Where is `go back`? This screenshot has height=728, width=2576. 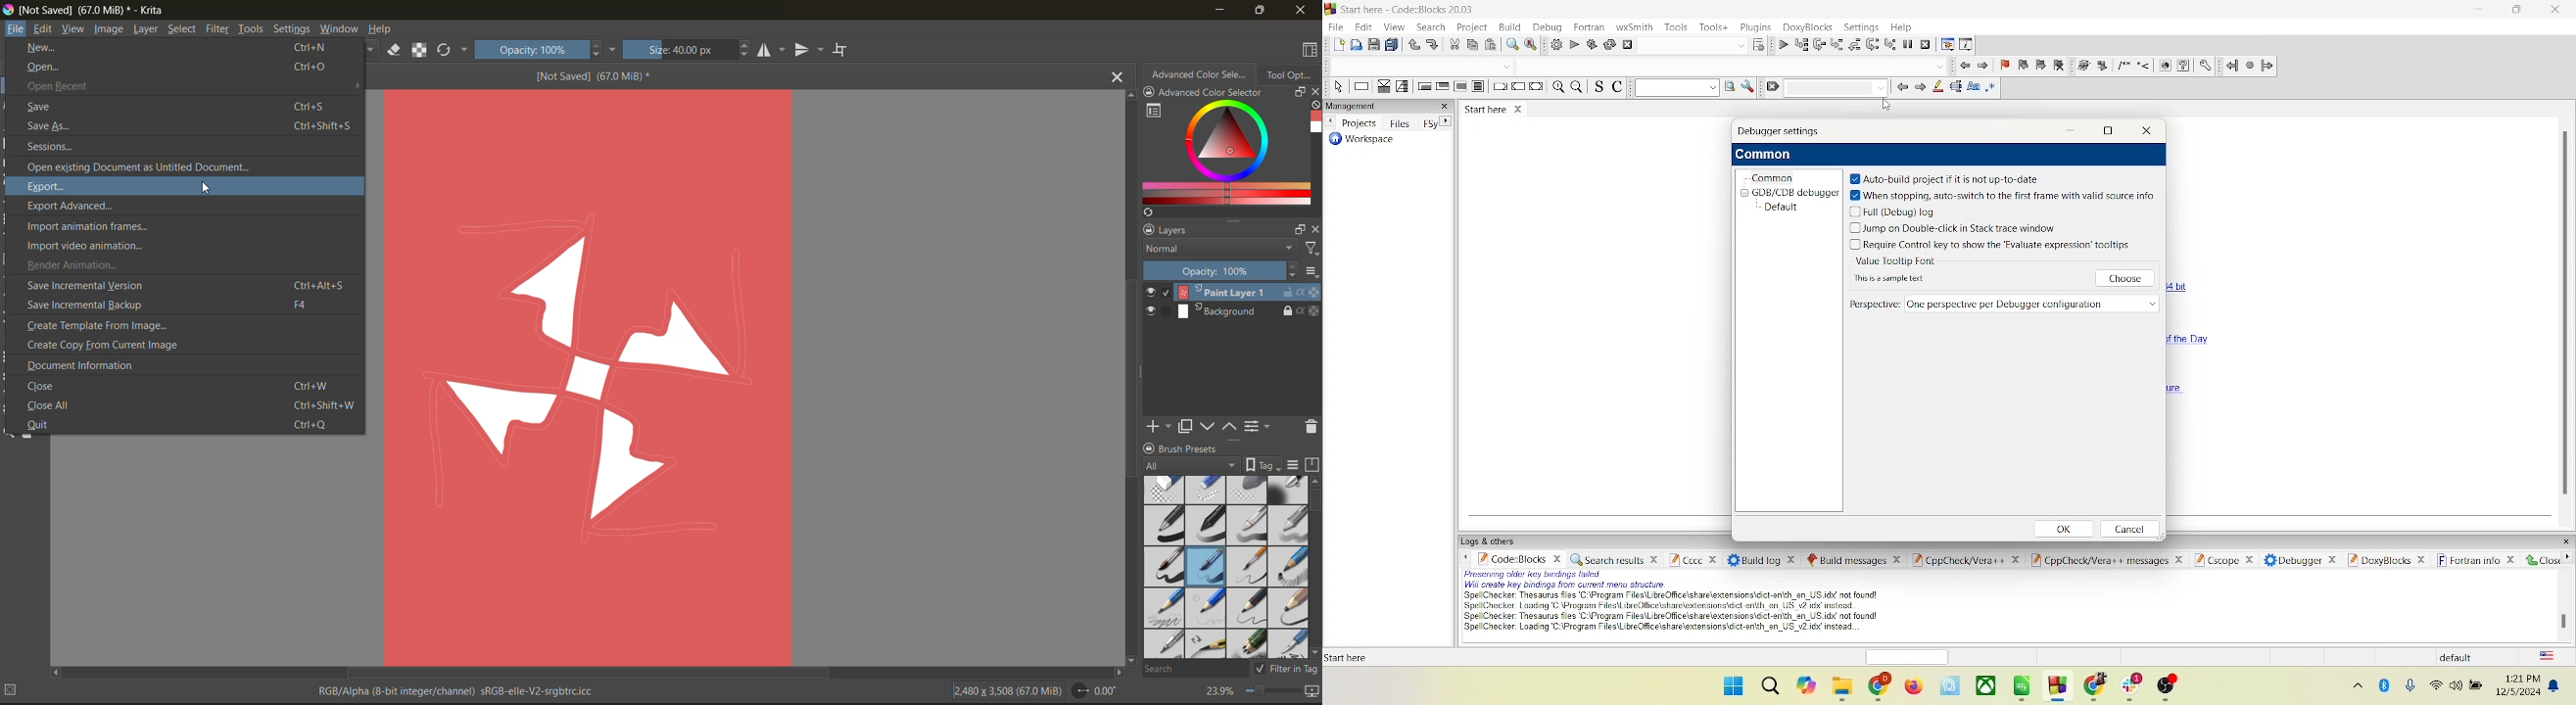
go back is located at coordinates (1902, 89).